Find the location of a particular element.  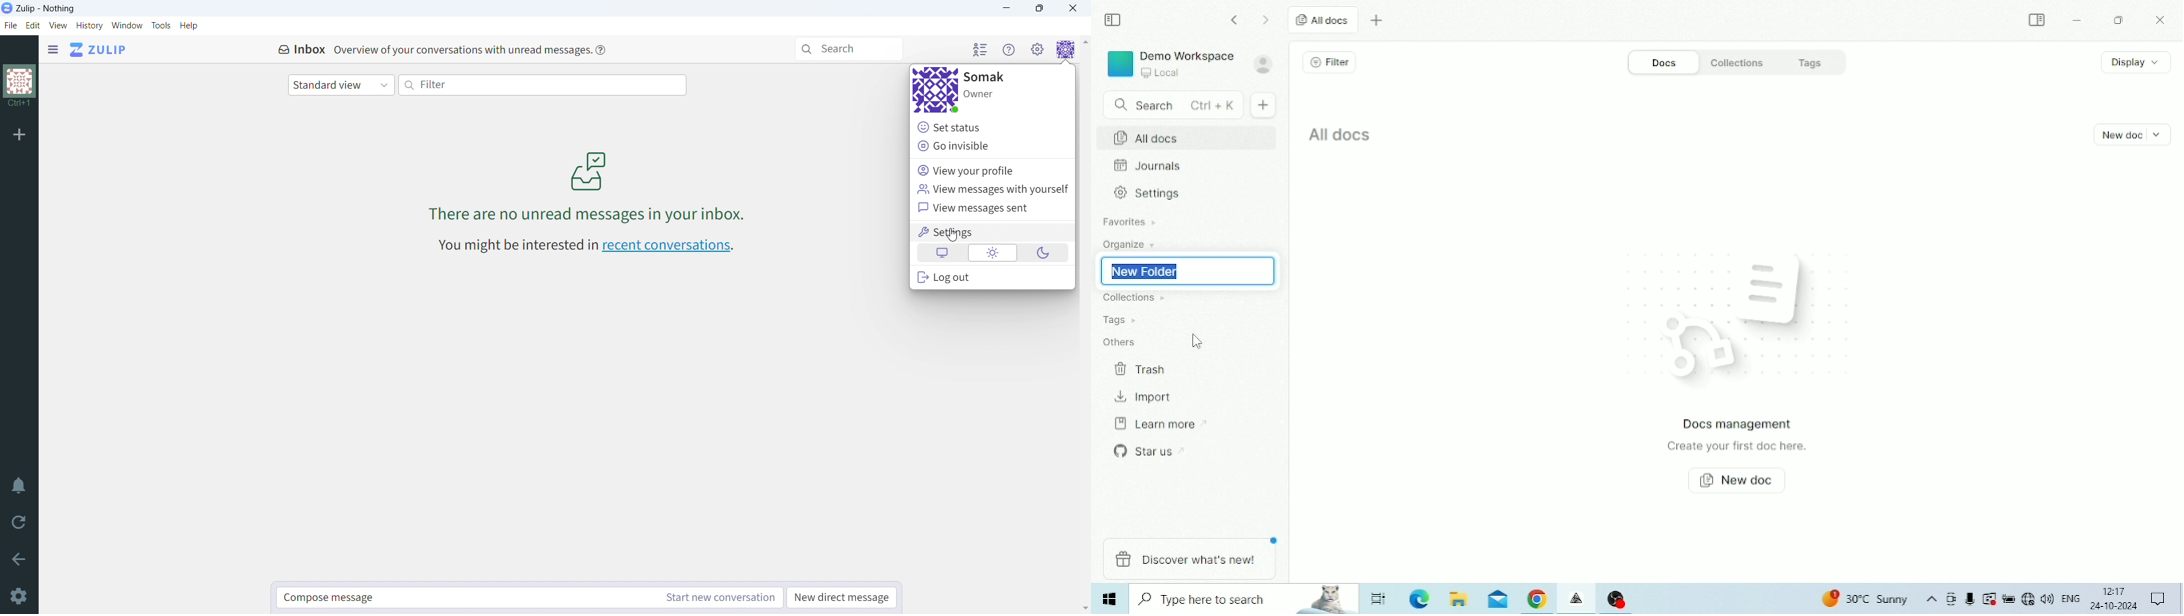

new direct message is located at coordinates (842, 598).